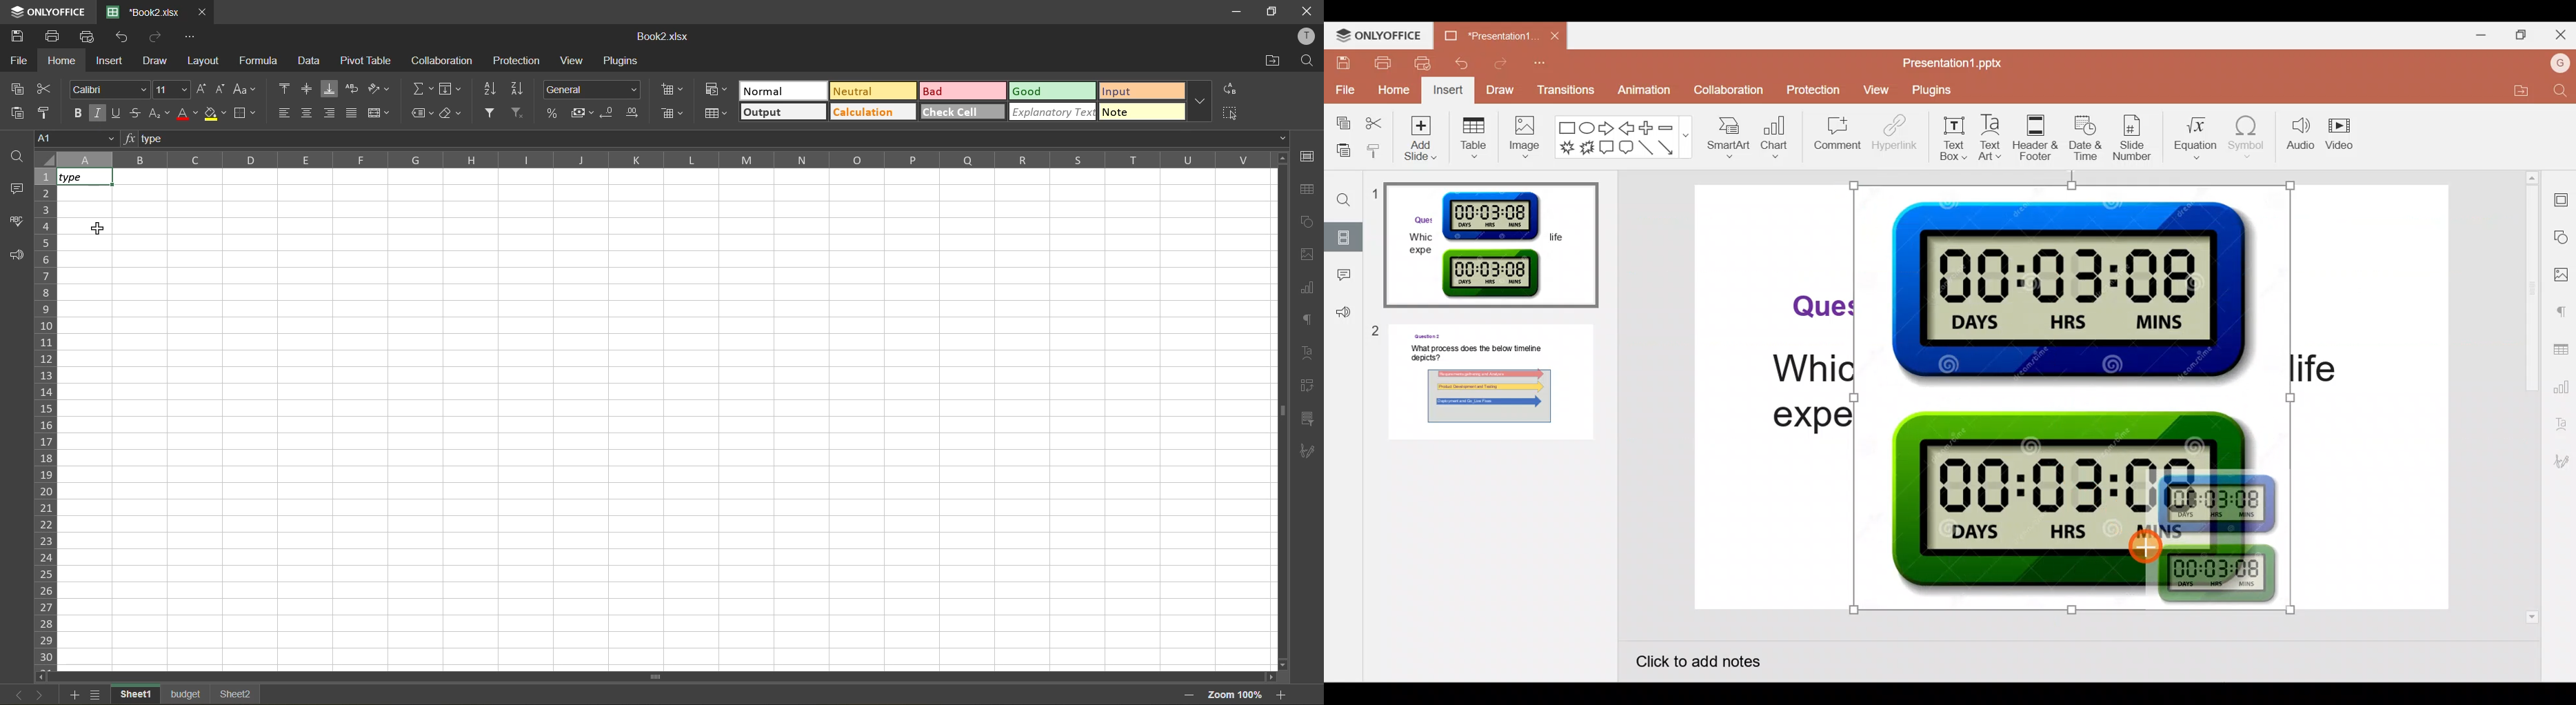  I want to click on Plus, so click(1649, 128).